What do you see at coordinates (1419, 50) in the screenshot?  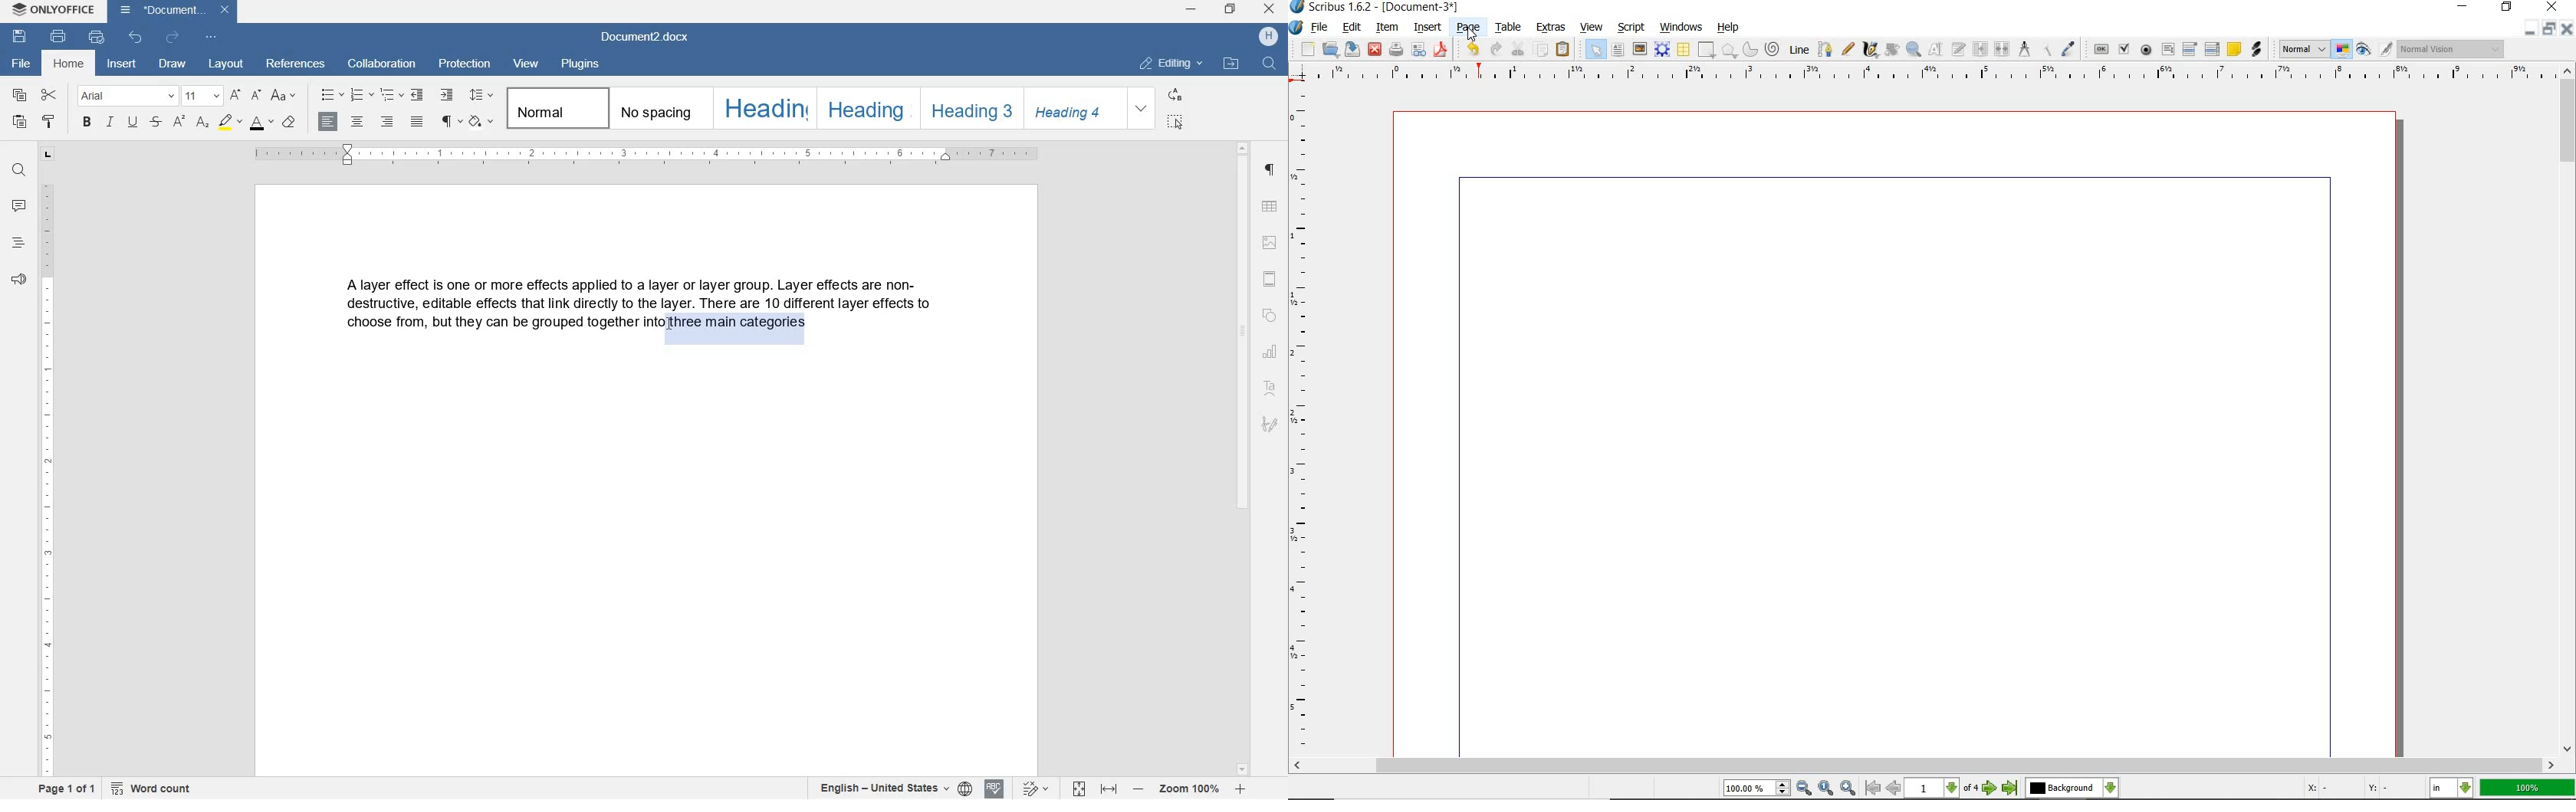 I see `preflight verifier` at bounding box center [1419, 50].